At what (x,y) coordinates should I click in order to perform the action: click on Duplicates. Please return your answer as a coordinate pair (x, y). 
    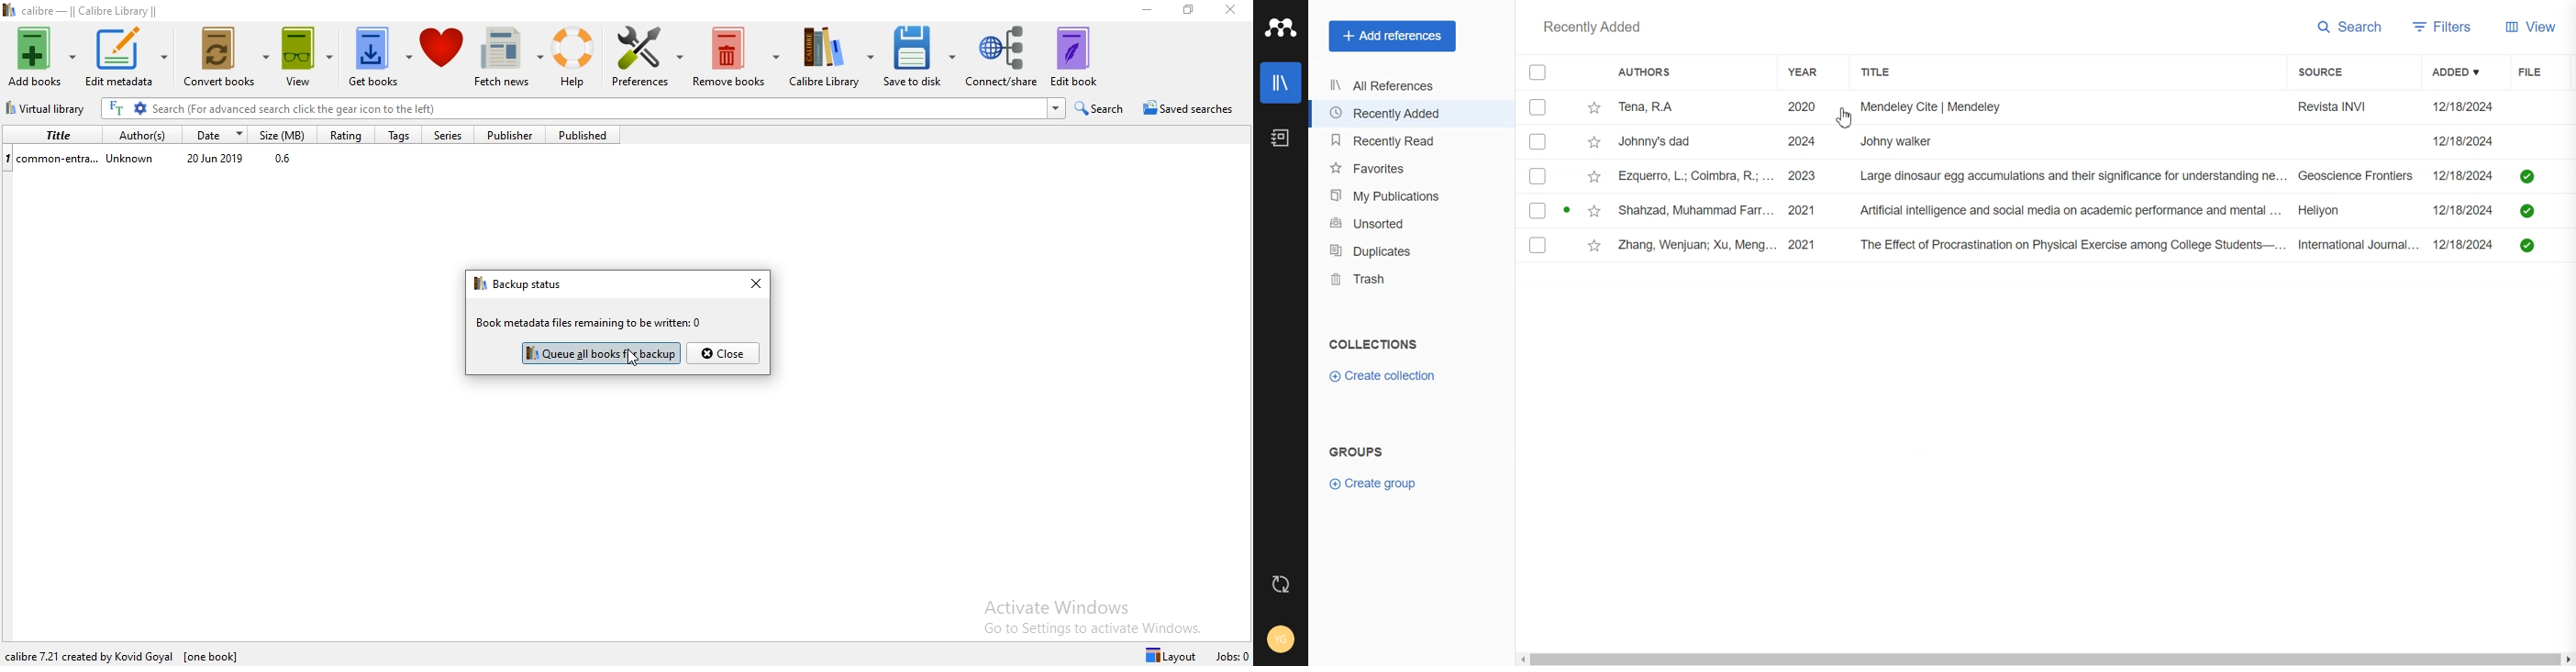
    Looking at the image, I should click on (1412, 251).